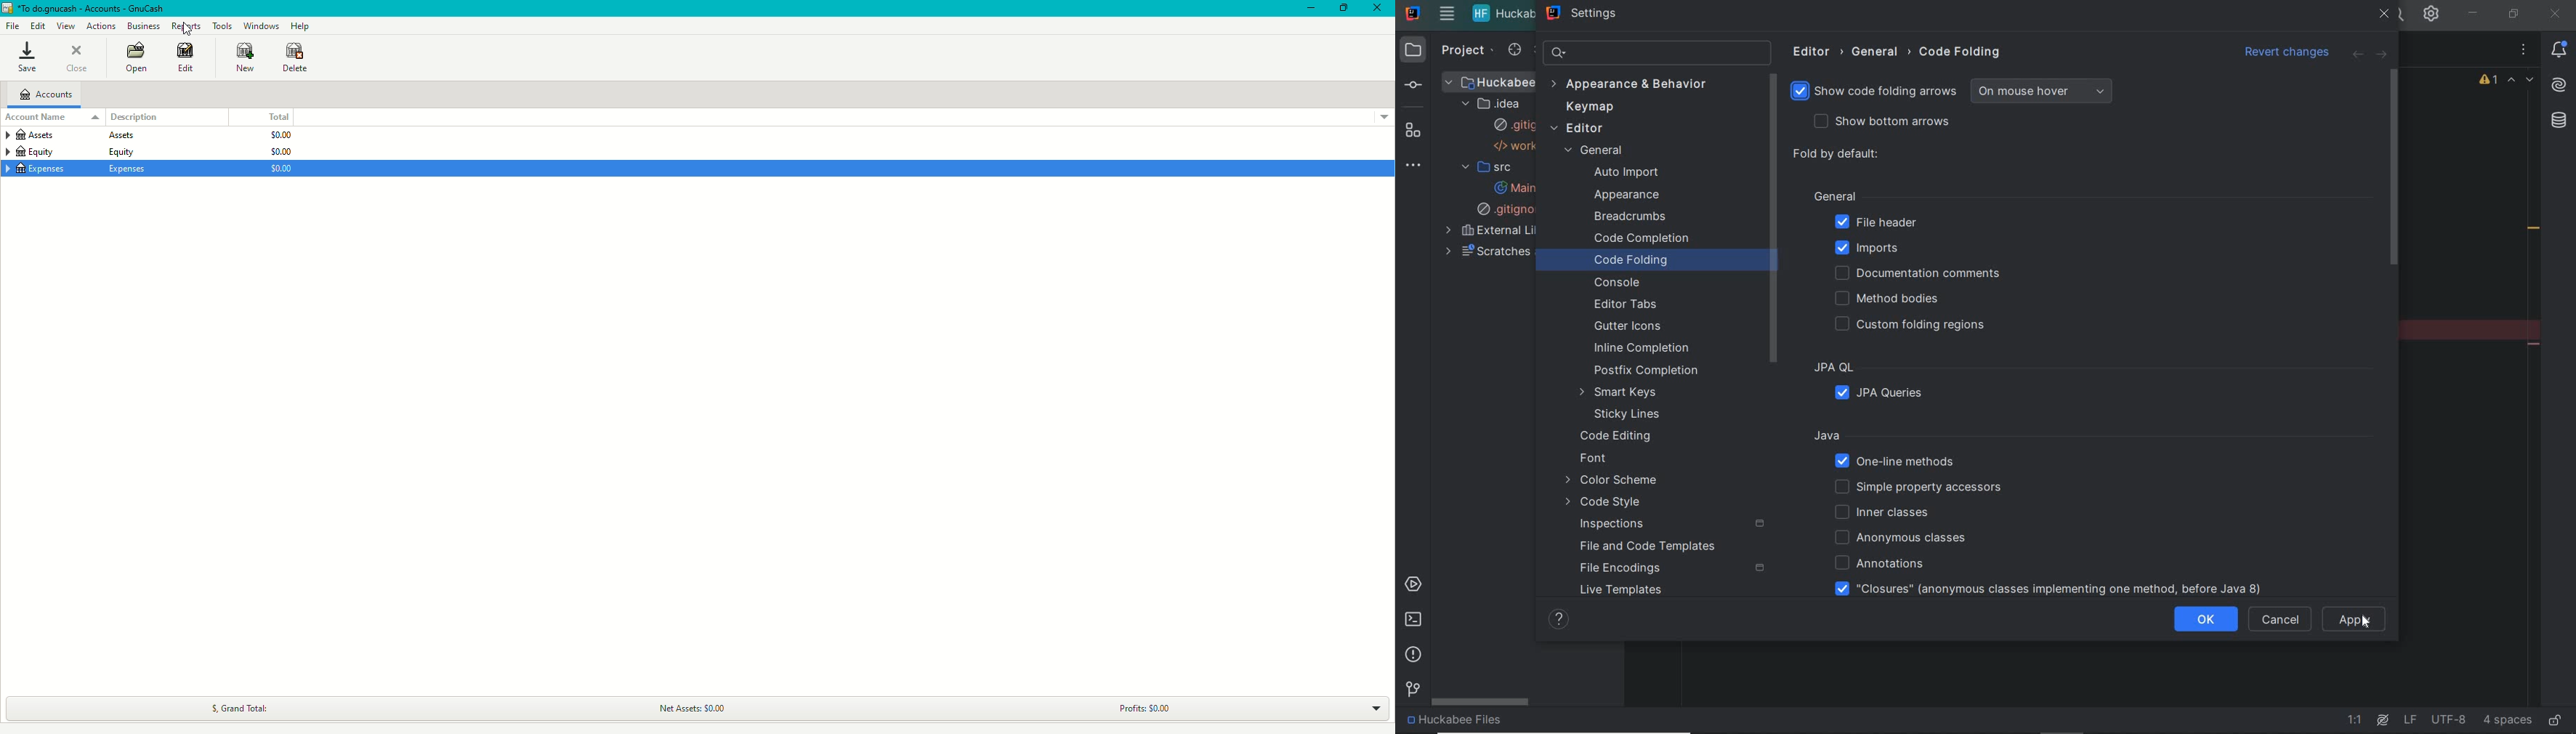 The image size is (2576, 756). What do you see at coordinates (1931, 489) in the screenshot?
I see `simple property accessors` at bounding box center [1931, 489].